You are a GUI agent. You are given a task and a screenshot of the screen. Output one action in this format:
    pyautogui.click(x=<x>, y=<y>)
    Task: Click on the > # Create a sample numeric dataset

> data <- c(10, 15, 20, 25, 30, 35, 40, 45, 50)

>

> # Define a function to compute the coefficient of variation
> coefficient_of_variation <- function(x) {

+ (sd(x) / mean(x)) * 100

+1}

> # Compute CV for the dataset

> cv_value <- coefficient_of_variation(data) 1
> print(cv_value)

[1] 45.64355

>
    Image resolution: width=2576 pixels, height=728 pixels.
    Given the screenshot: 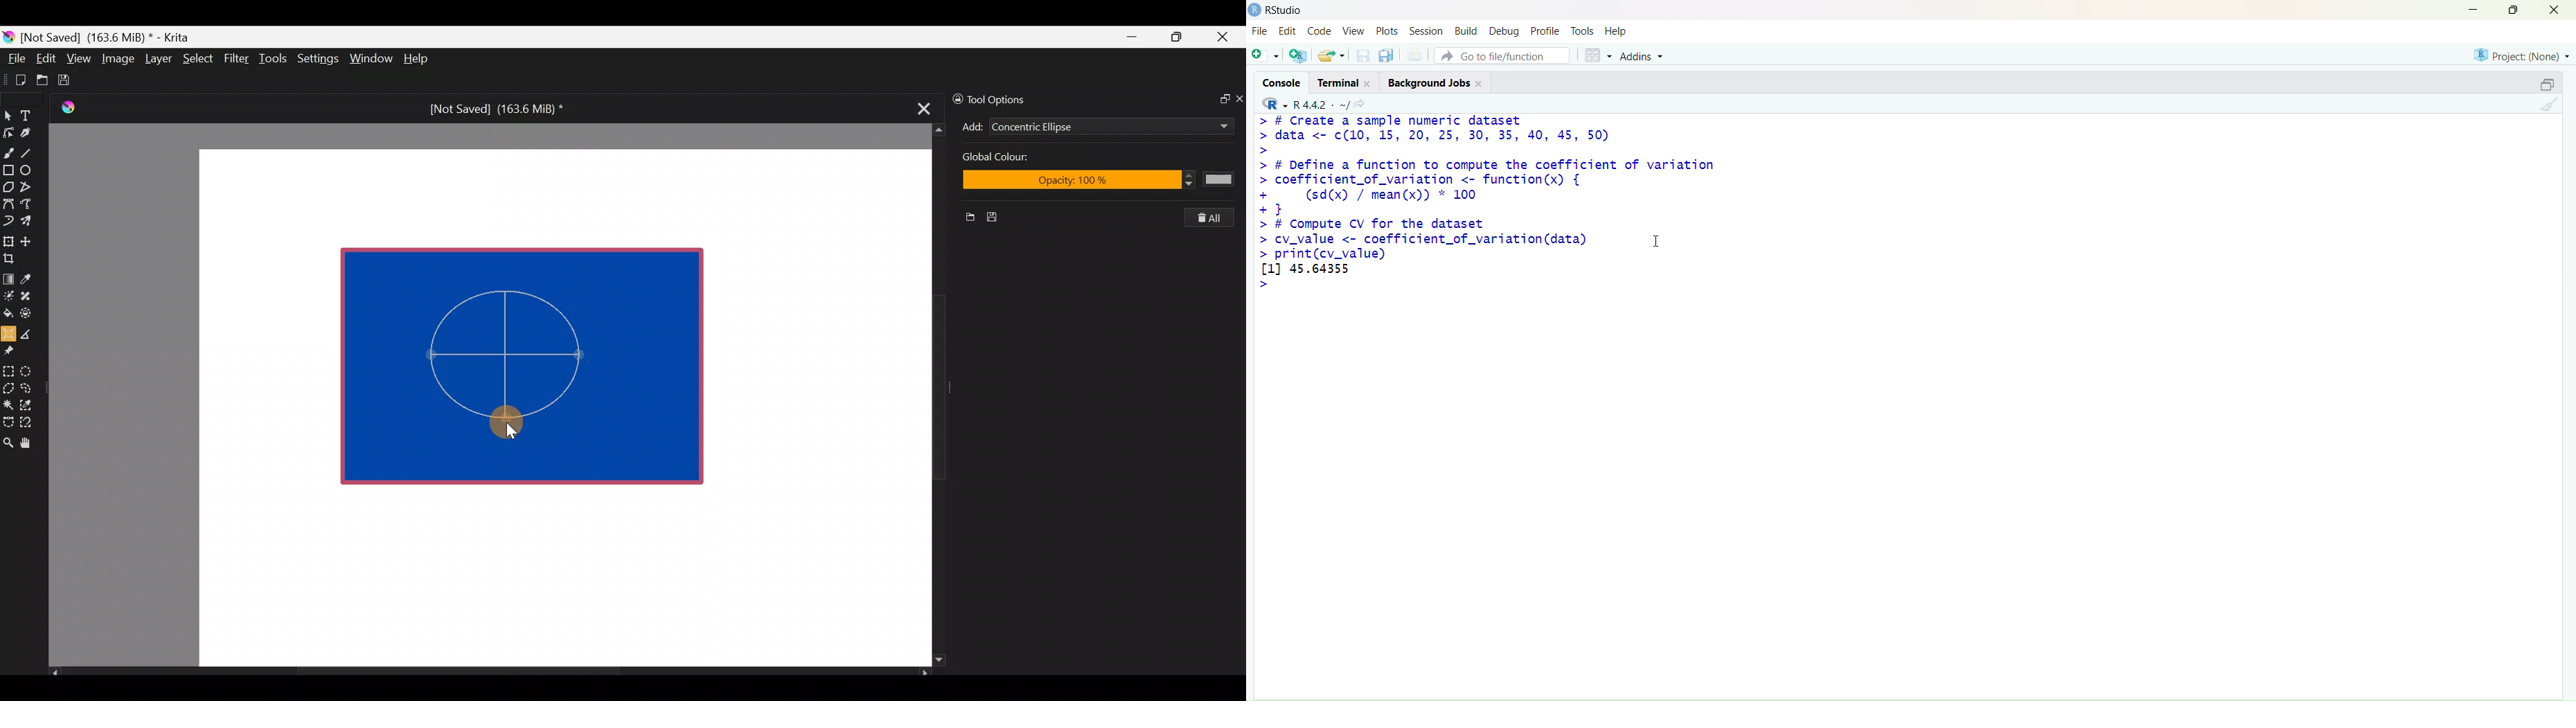 What is the action you would take?
    pyautogui.click(x=1487, y=202)
    